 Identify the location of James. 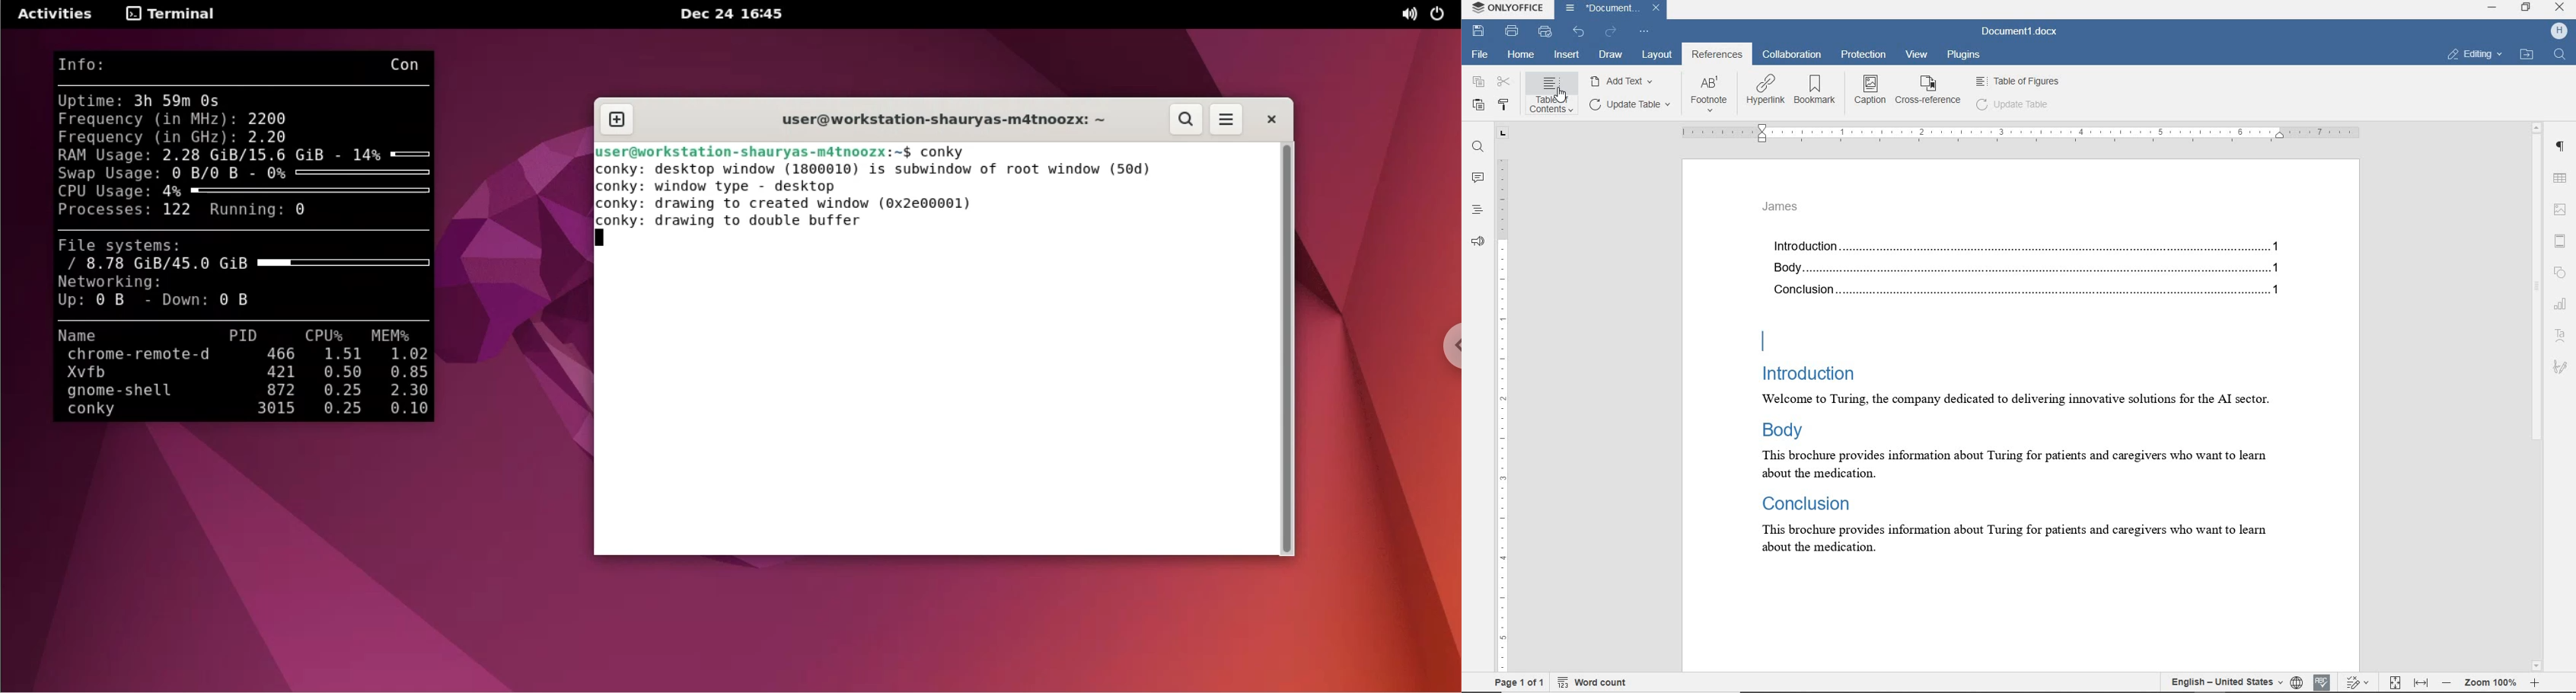
(1782, 207).